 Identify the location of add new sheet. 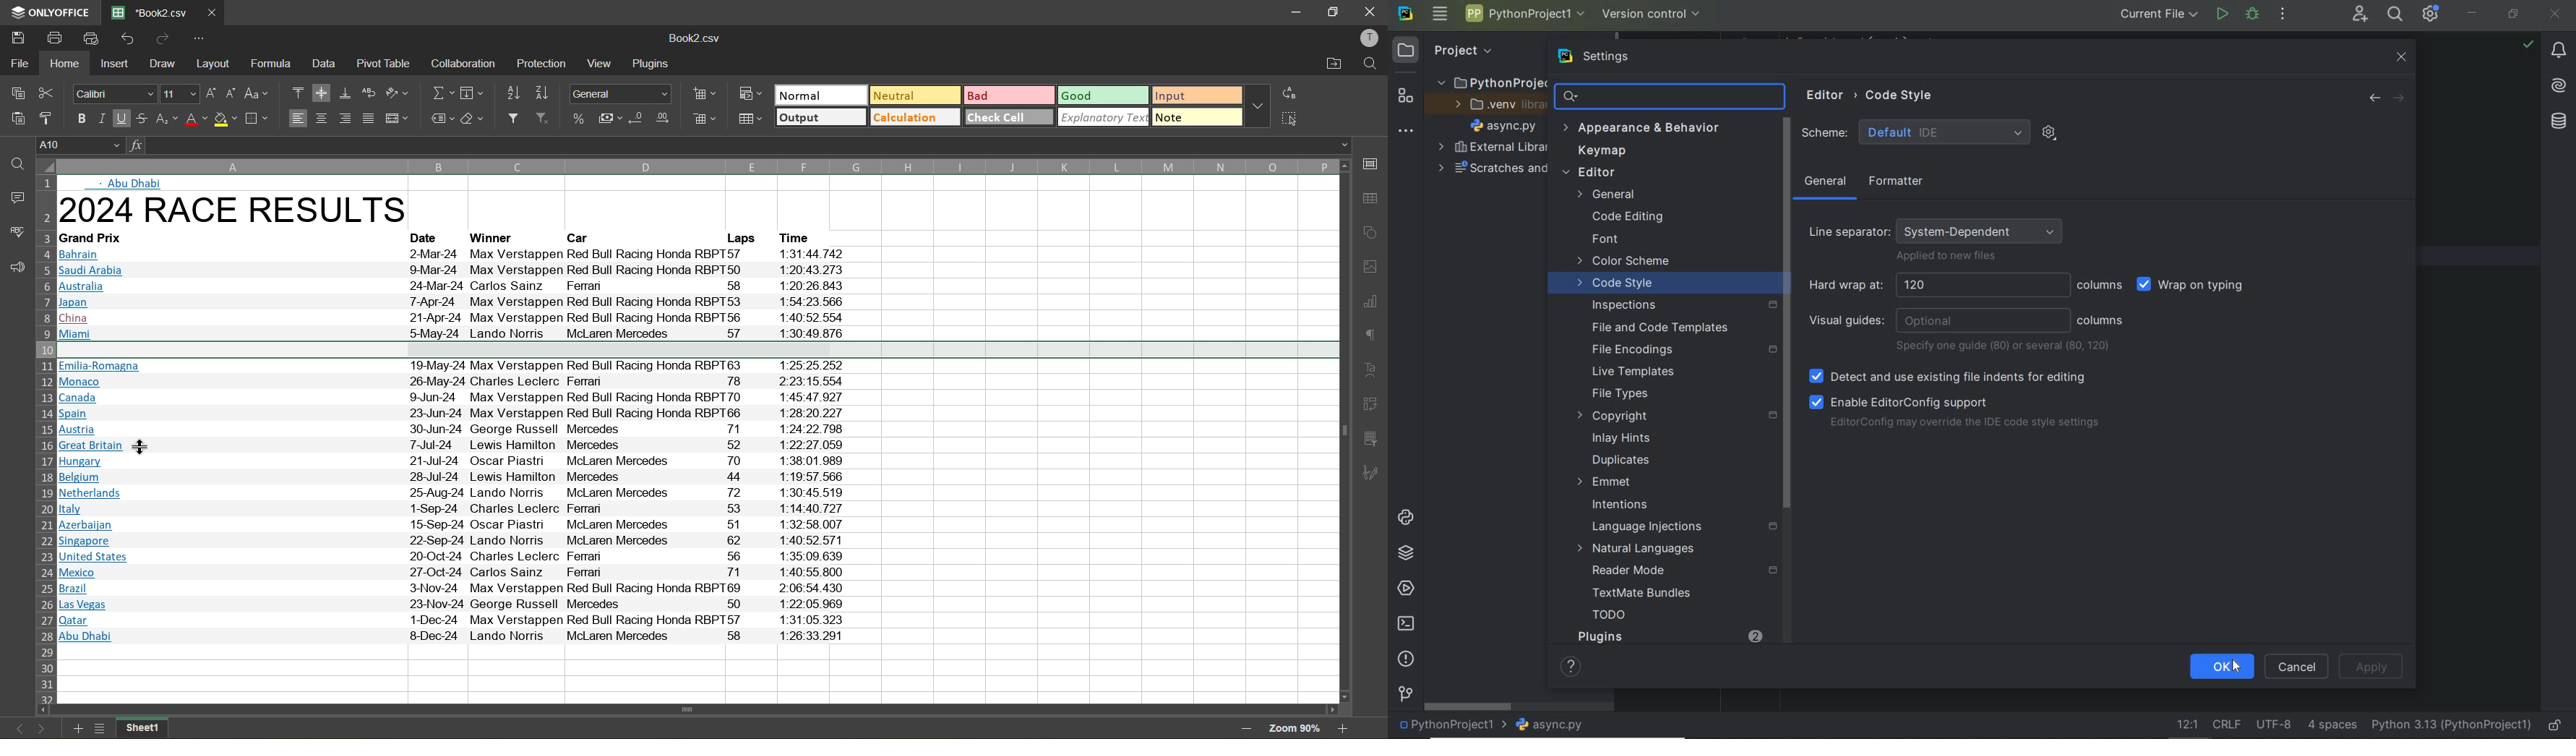
(79, 728).